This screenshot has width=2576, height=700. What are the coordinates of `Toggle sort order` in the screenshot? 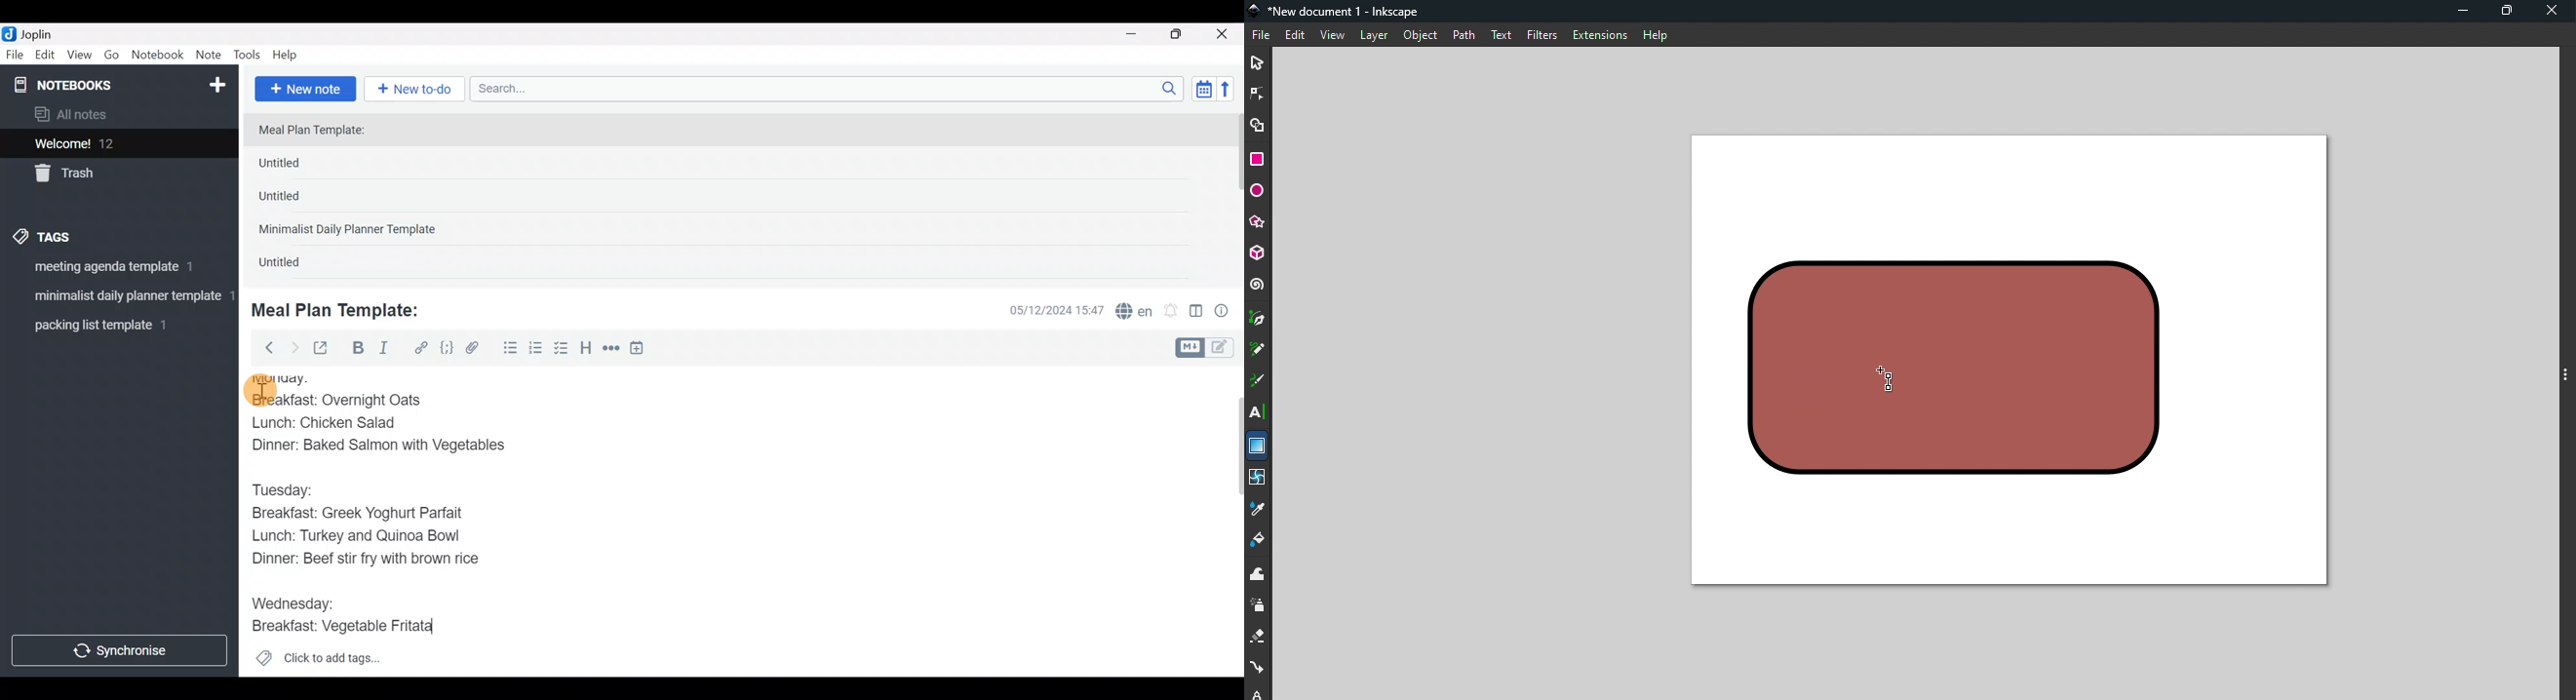 It's located at (1204, 89).